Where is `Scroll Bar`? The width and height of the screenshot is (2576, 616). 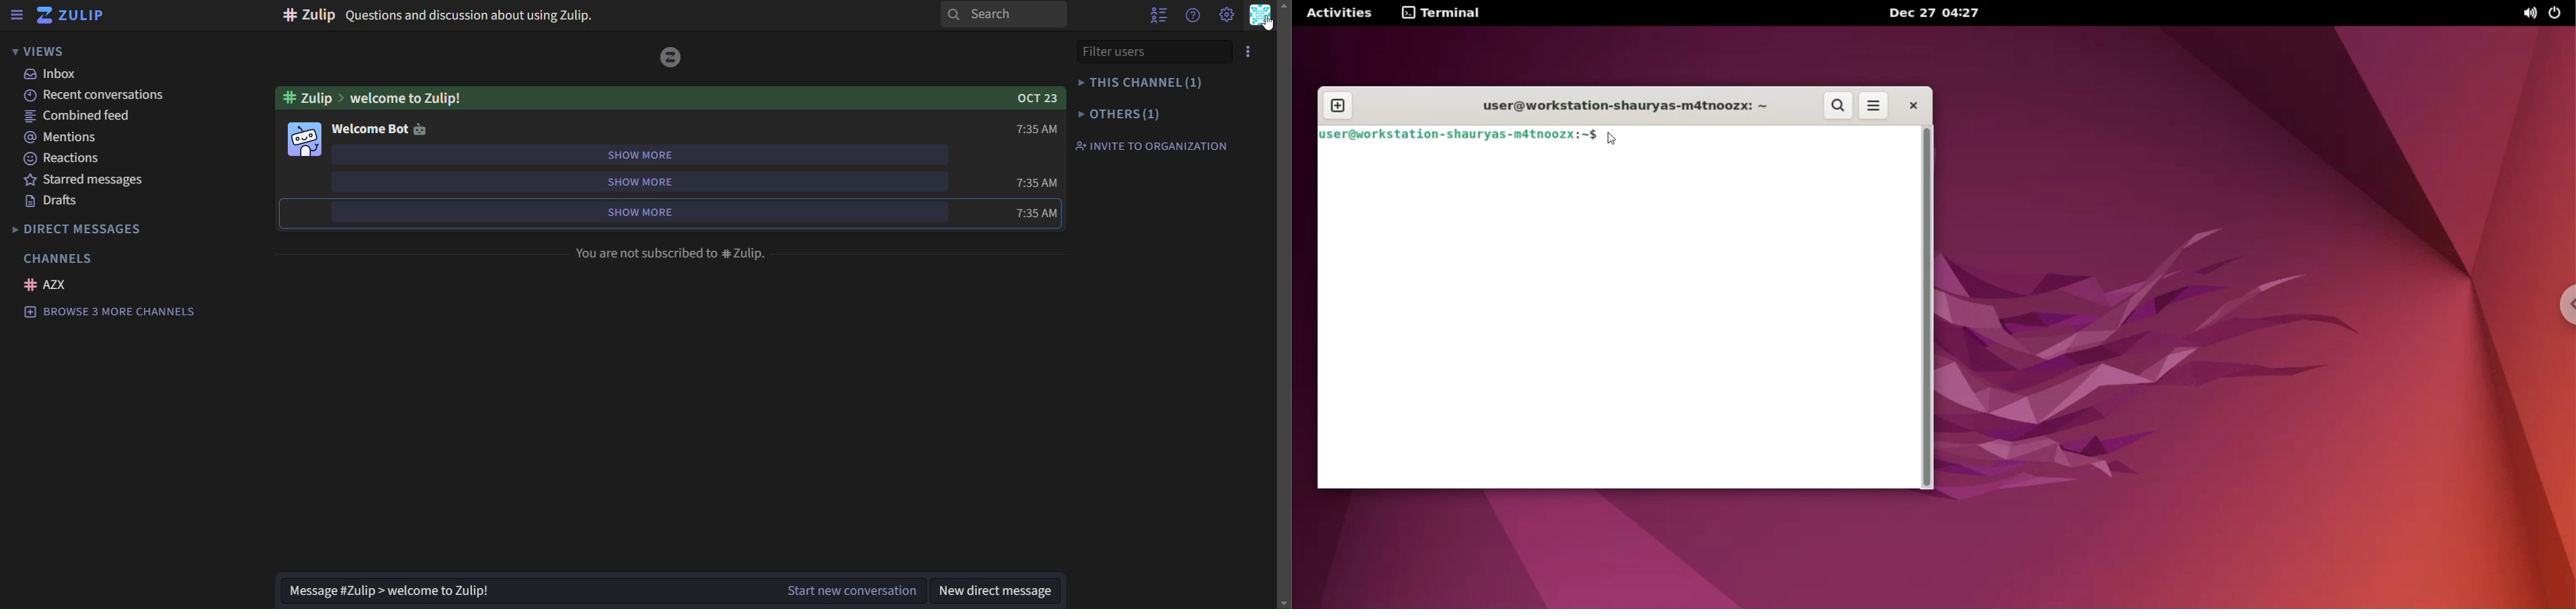 Scroll Bar is located at coordinates (1283, 304).